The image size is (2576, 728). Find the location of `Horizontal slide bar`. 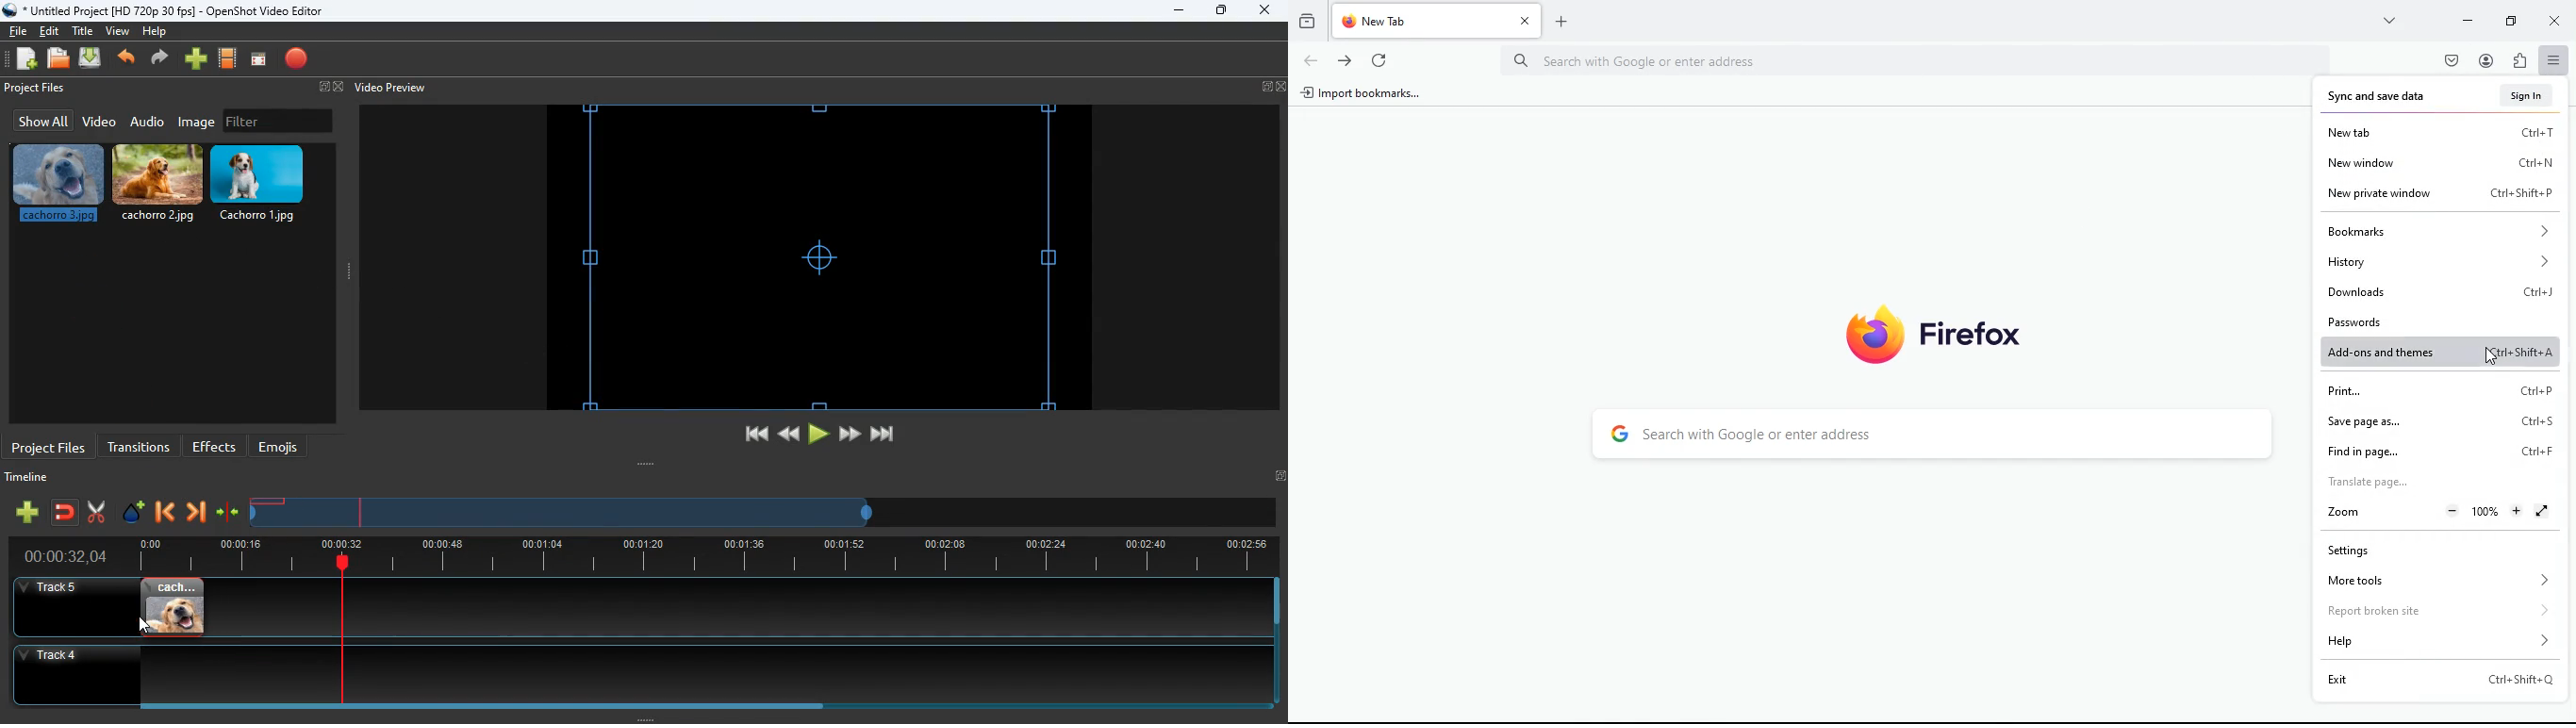

Horizontal slide bar is located at coordinates (693, 706).